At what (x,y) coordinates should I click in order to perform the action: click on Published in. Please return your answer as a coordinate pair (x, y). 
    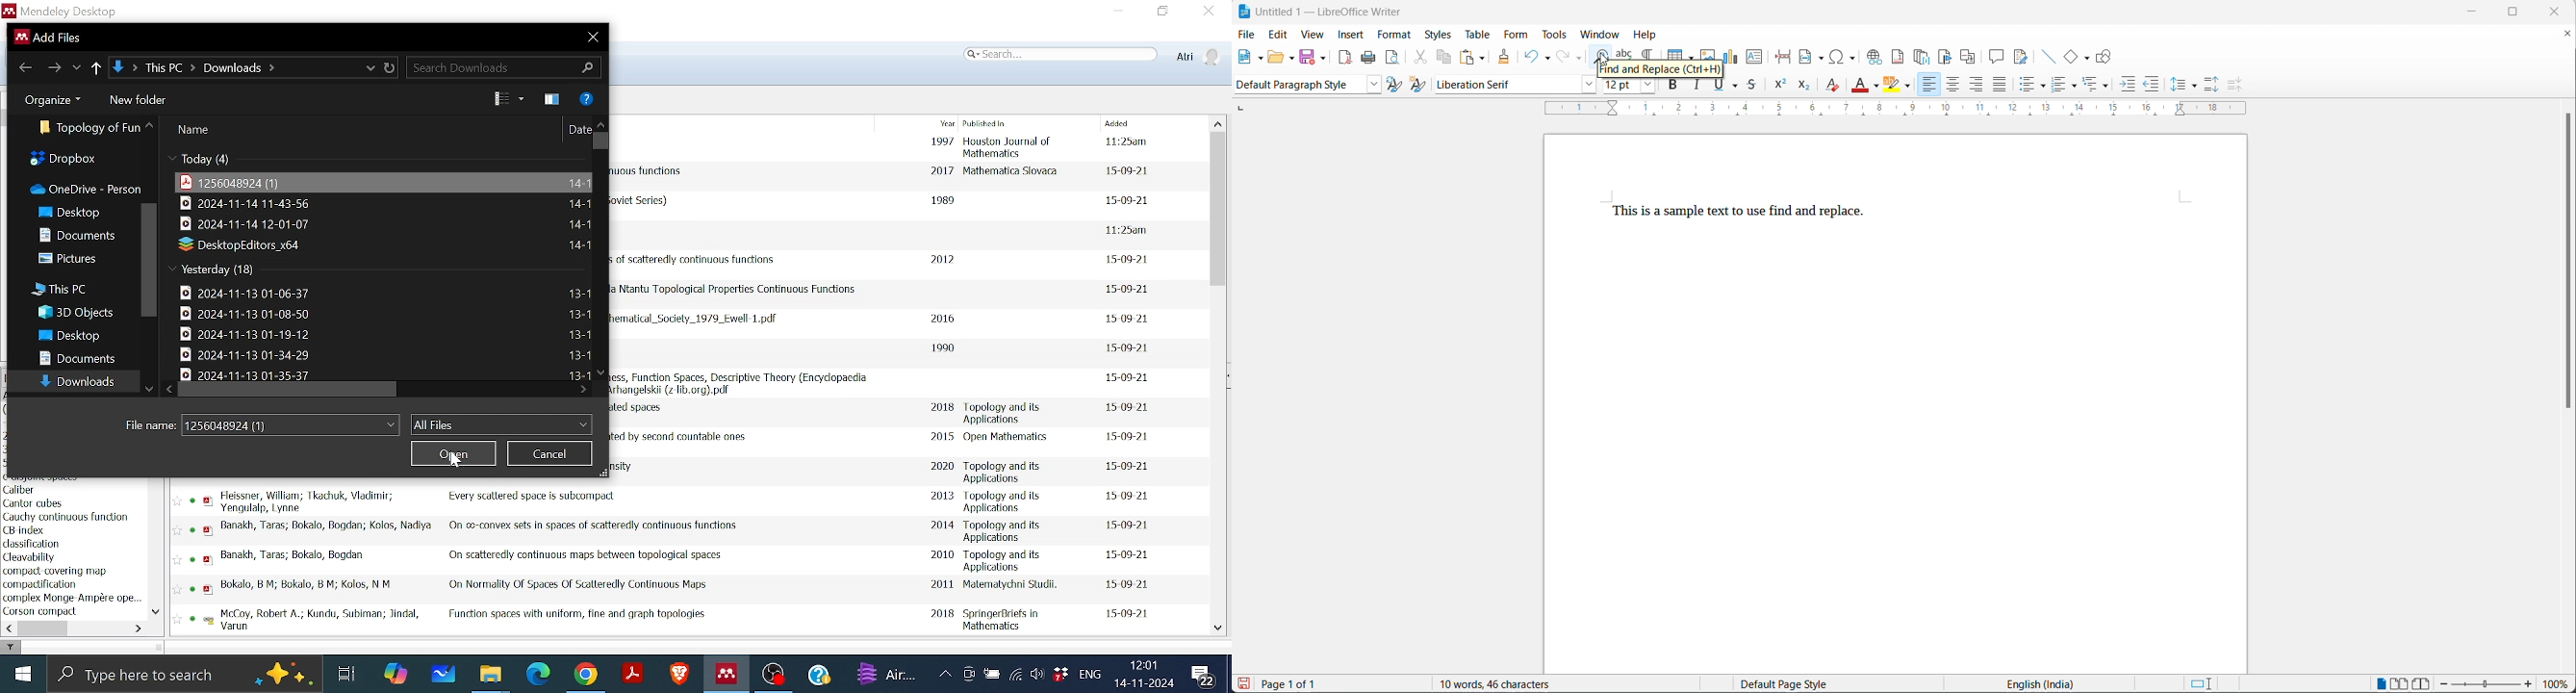
    Looking at the image, I should click on (1012, 169).